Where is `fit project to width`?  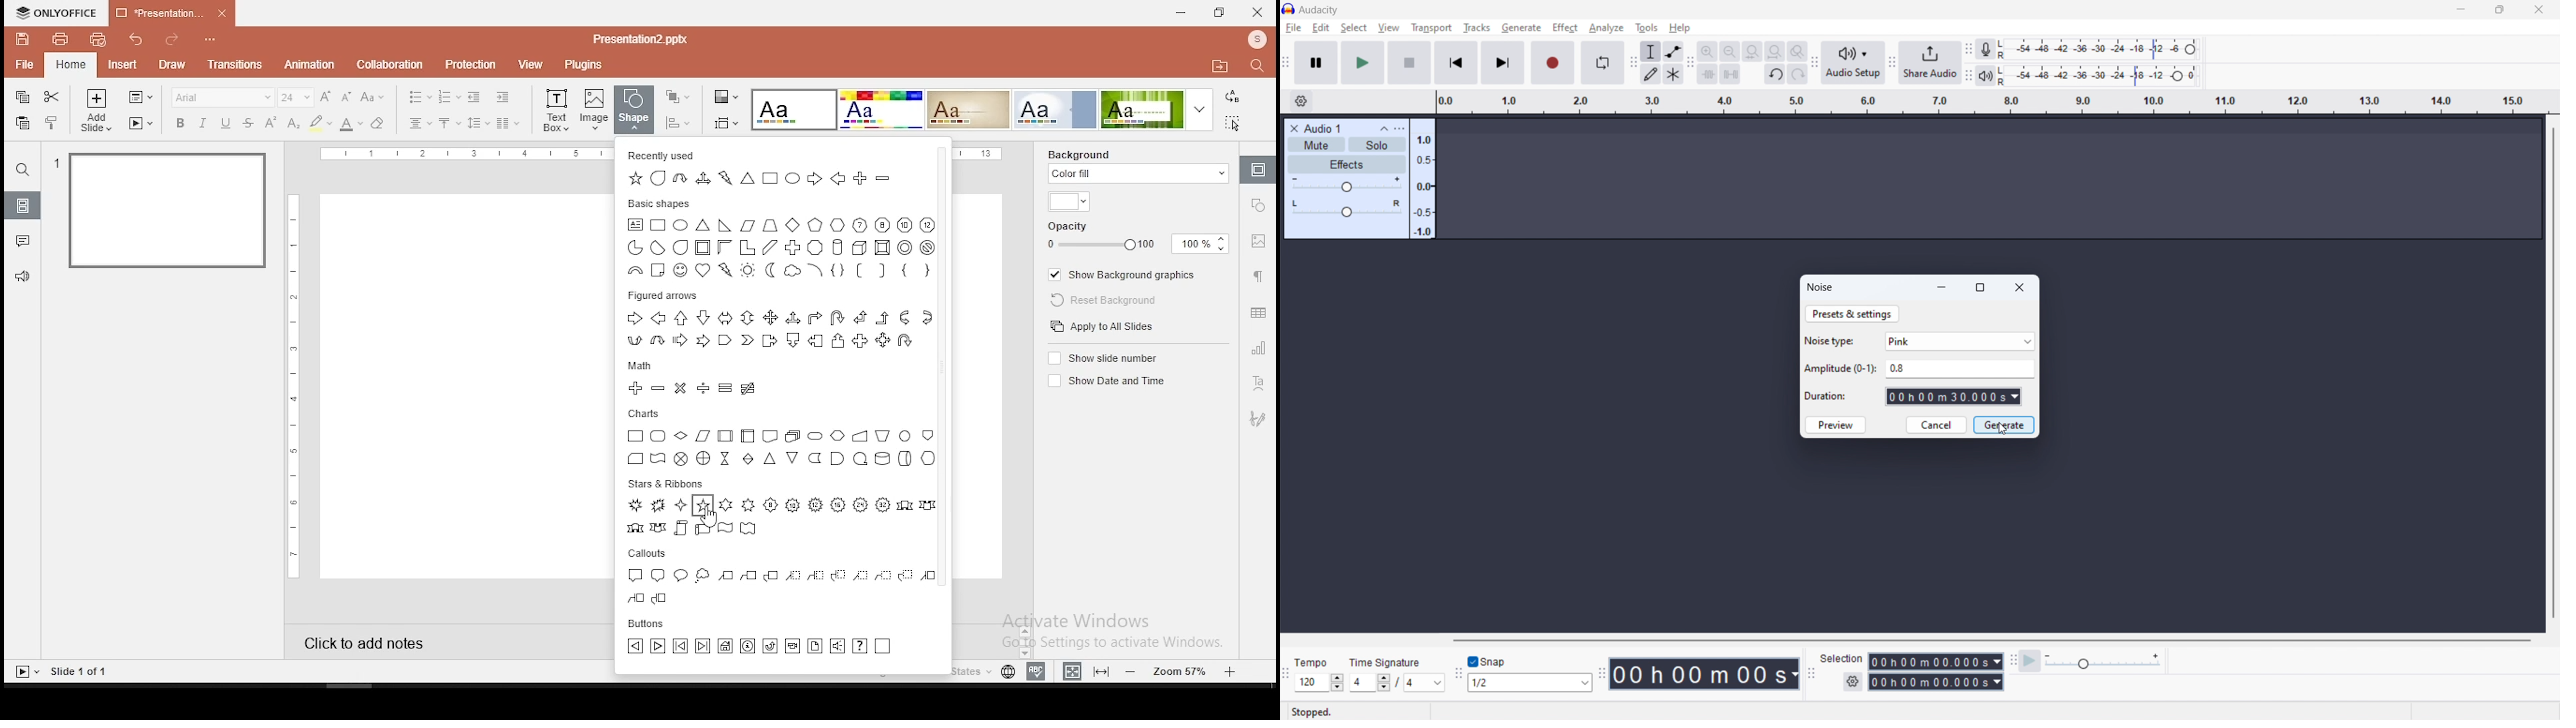
fit project to width is located at coordinates (1775, 51).